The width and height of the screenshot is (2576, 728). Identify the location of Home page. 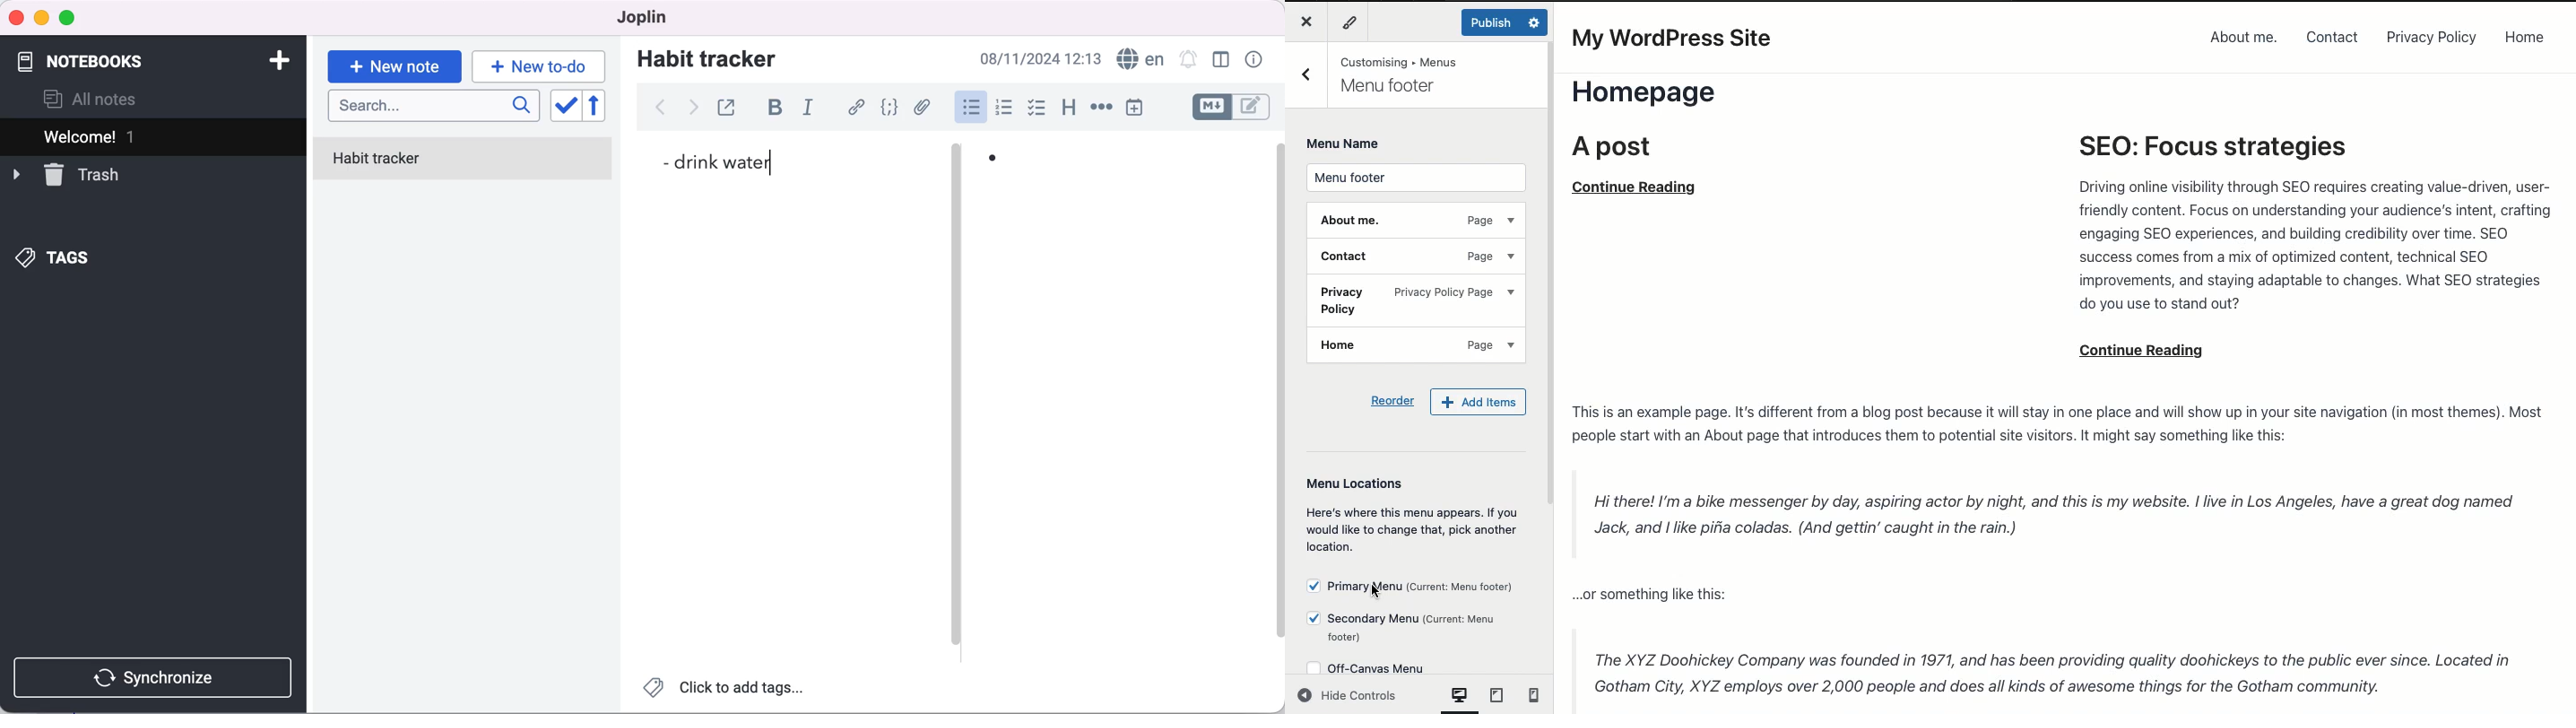
(1661, 121).